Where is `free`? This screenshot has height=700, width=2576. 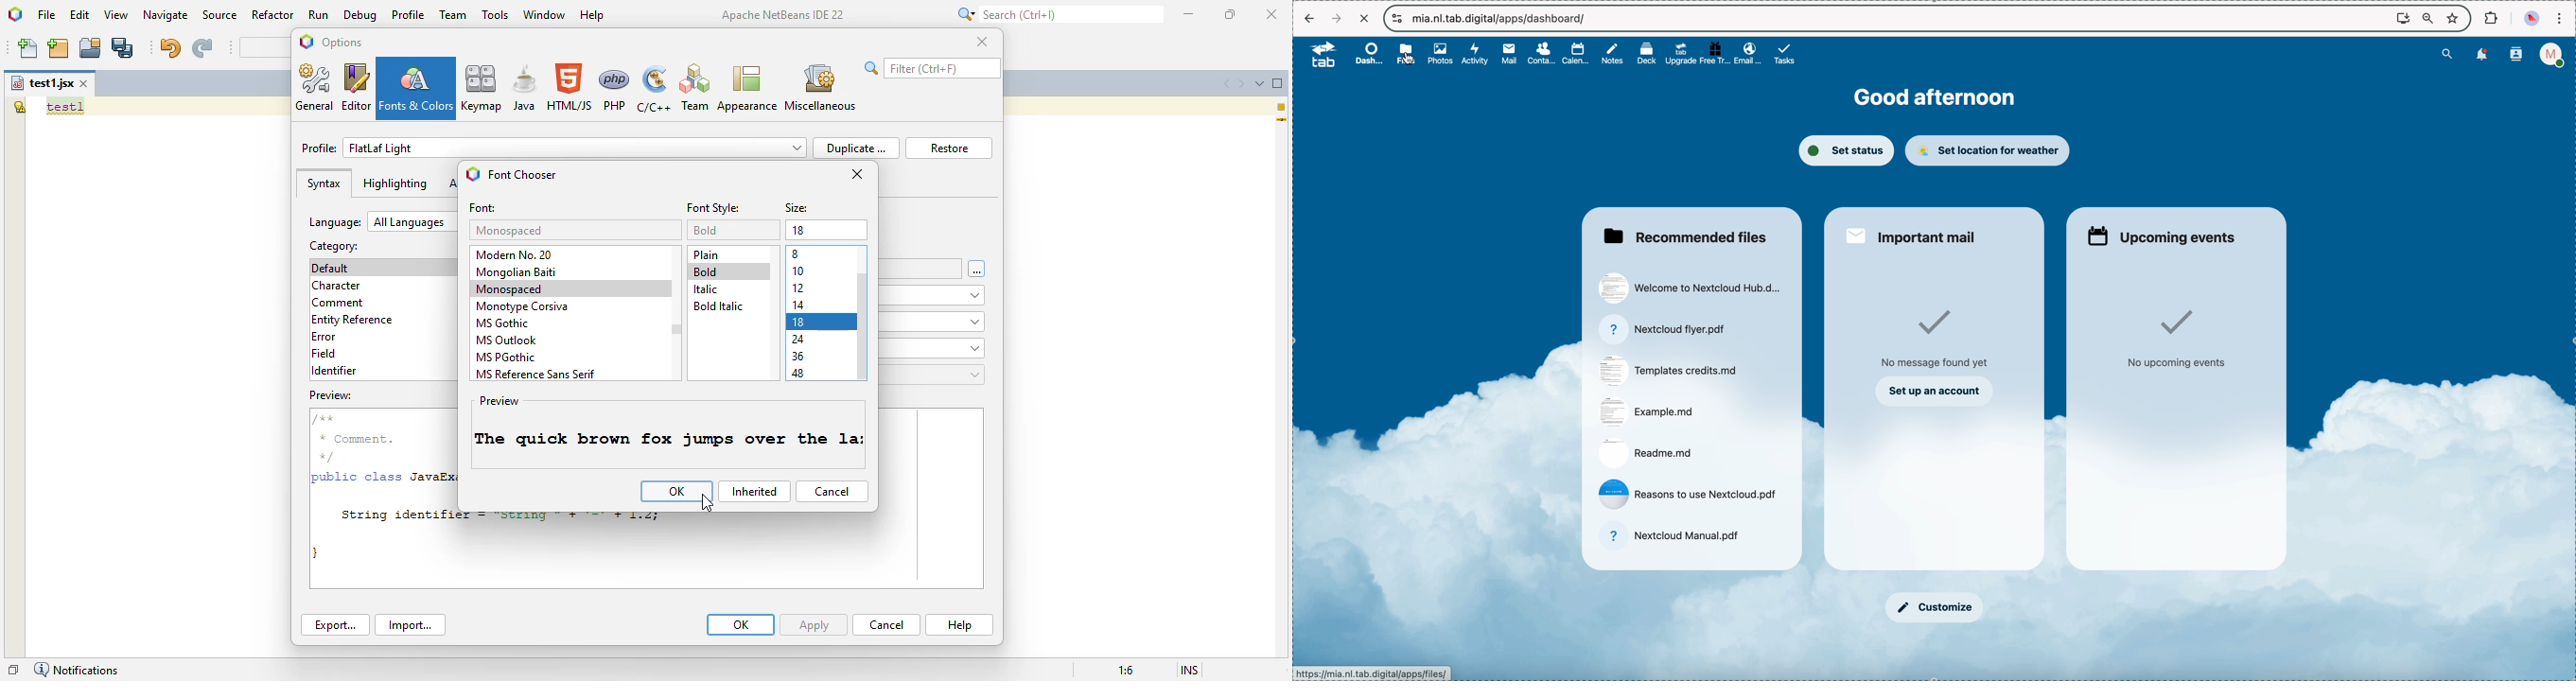
free is located at coordinates (1716, 53).